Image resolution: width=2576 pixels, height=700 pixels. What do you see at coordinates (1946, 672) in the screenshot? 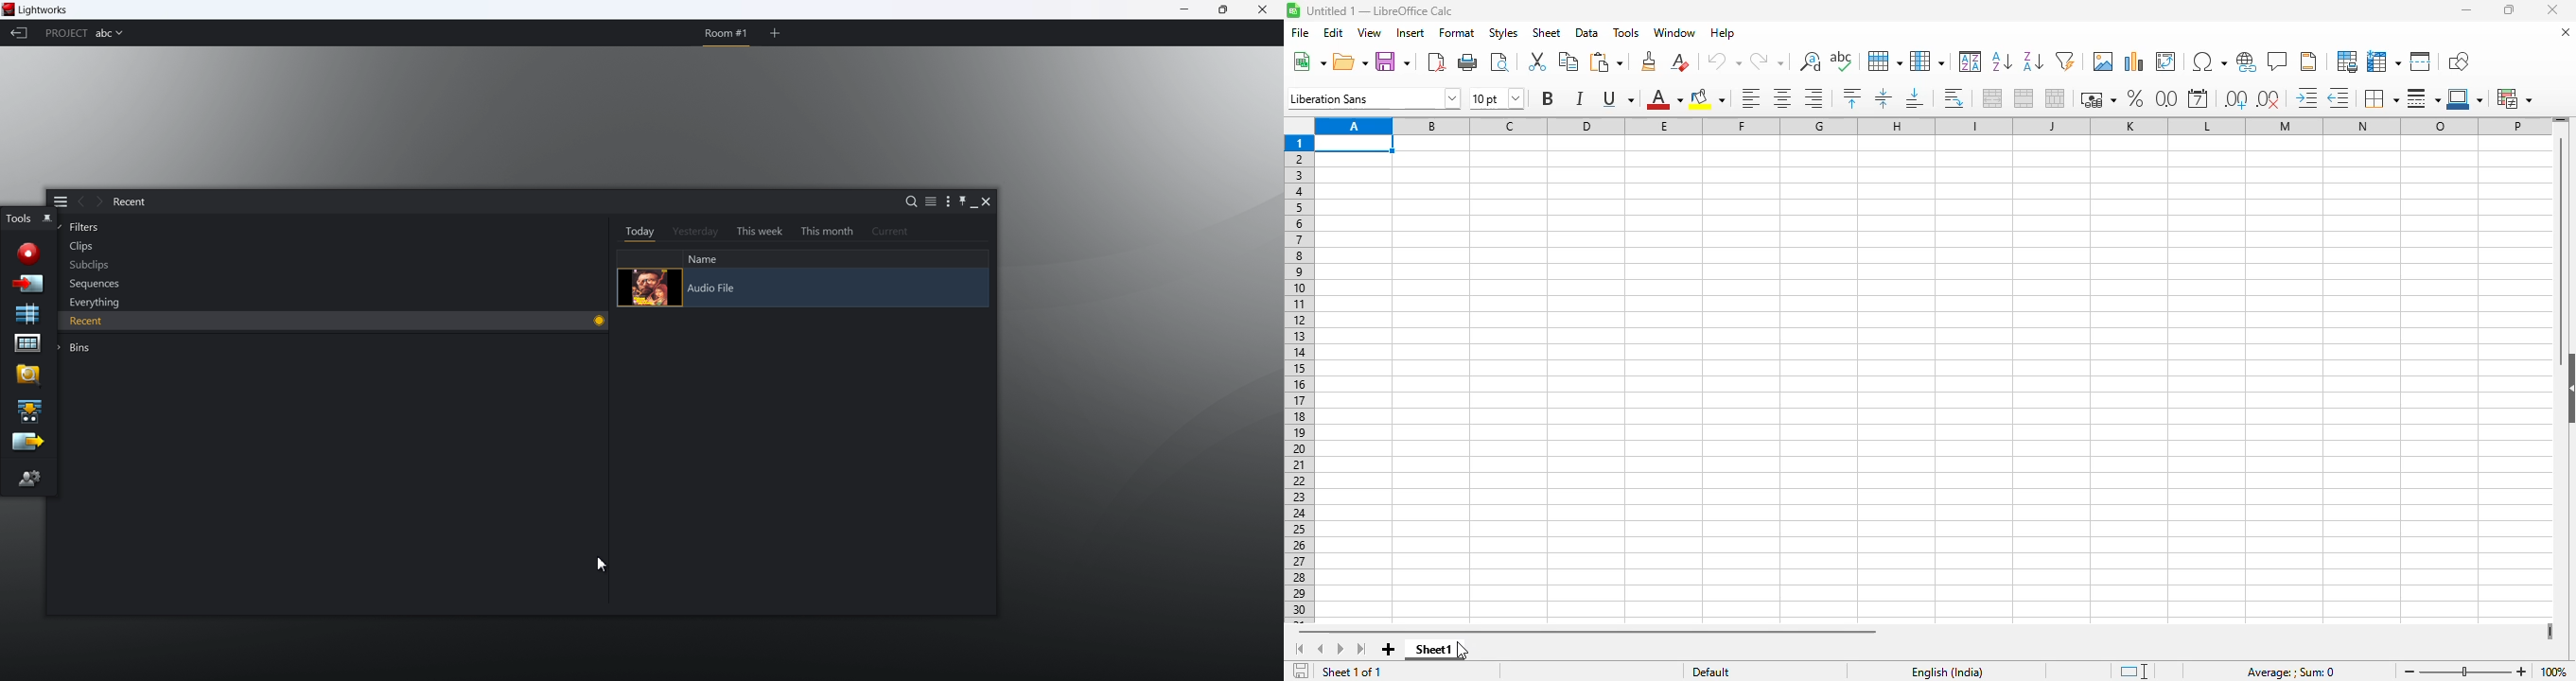
I see `English (India)` at bounding box center [1946, 672].